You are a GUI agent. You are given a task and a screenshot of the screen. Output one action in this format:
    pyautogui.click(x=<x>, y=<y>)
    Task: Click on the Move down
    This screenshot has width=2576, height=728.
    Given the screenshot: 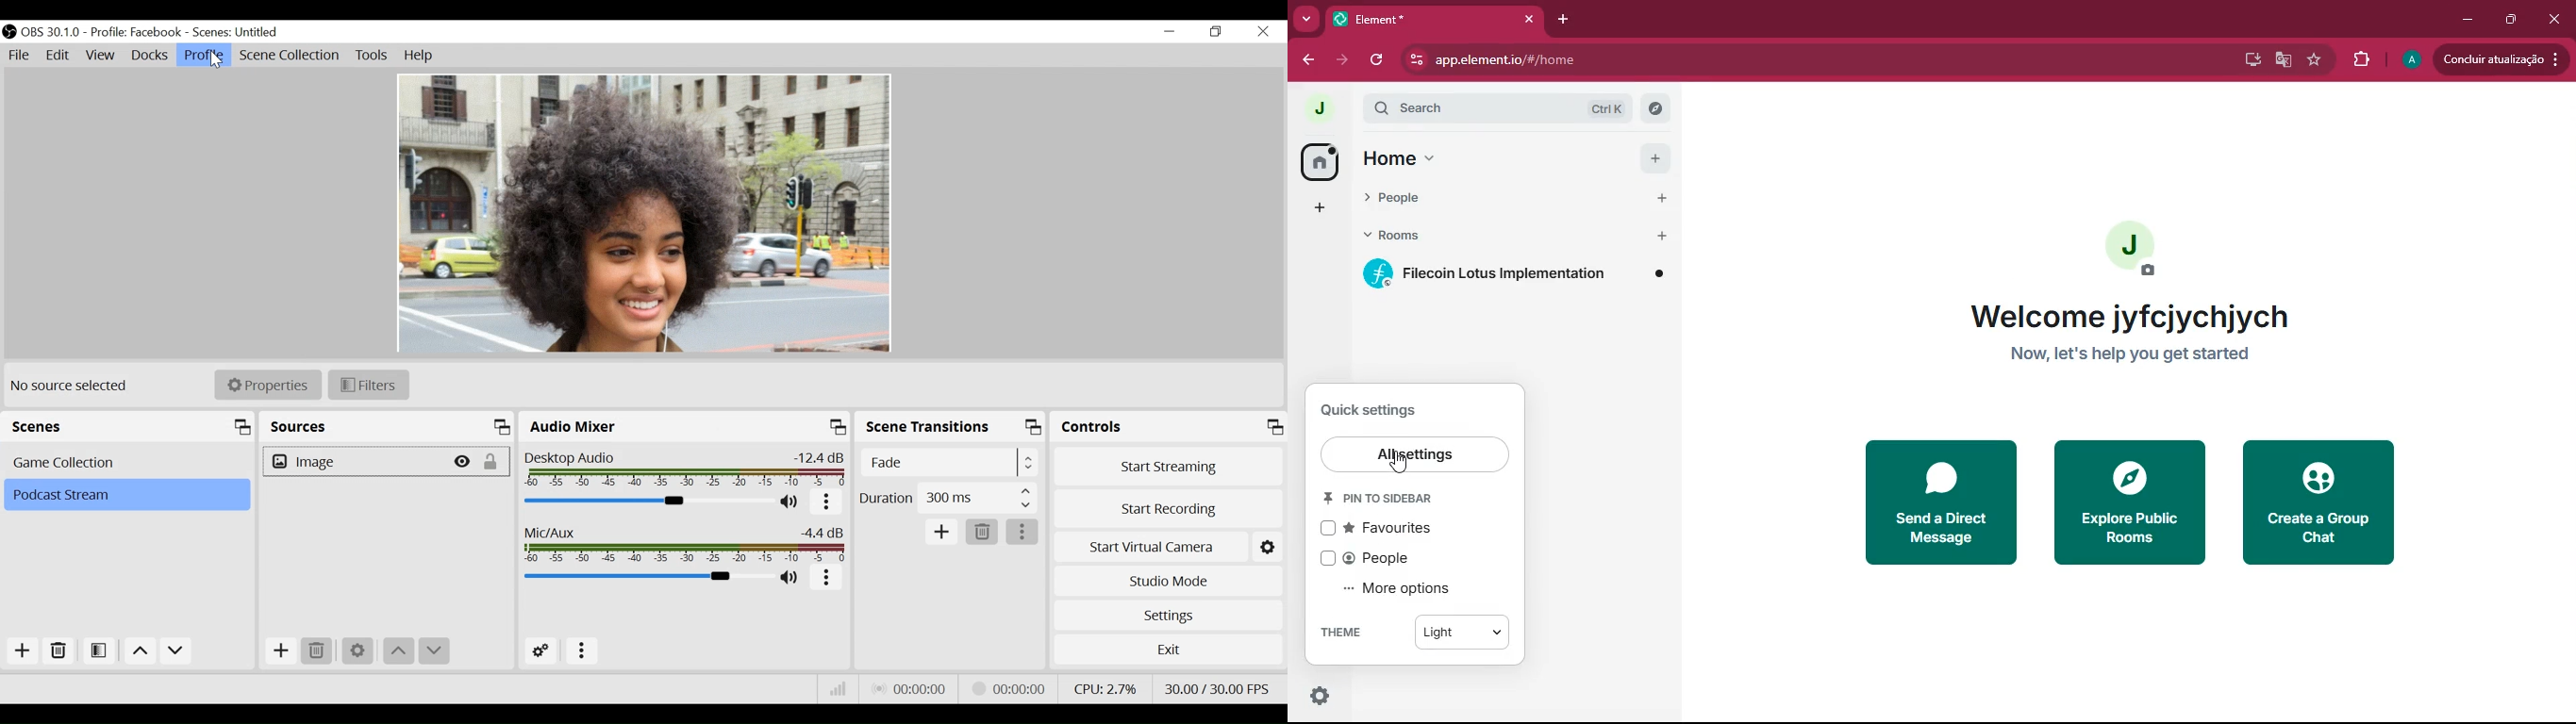 What is the action you would take?
    pyautogui.click(x=178, y=651)
    